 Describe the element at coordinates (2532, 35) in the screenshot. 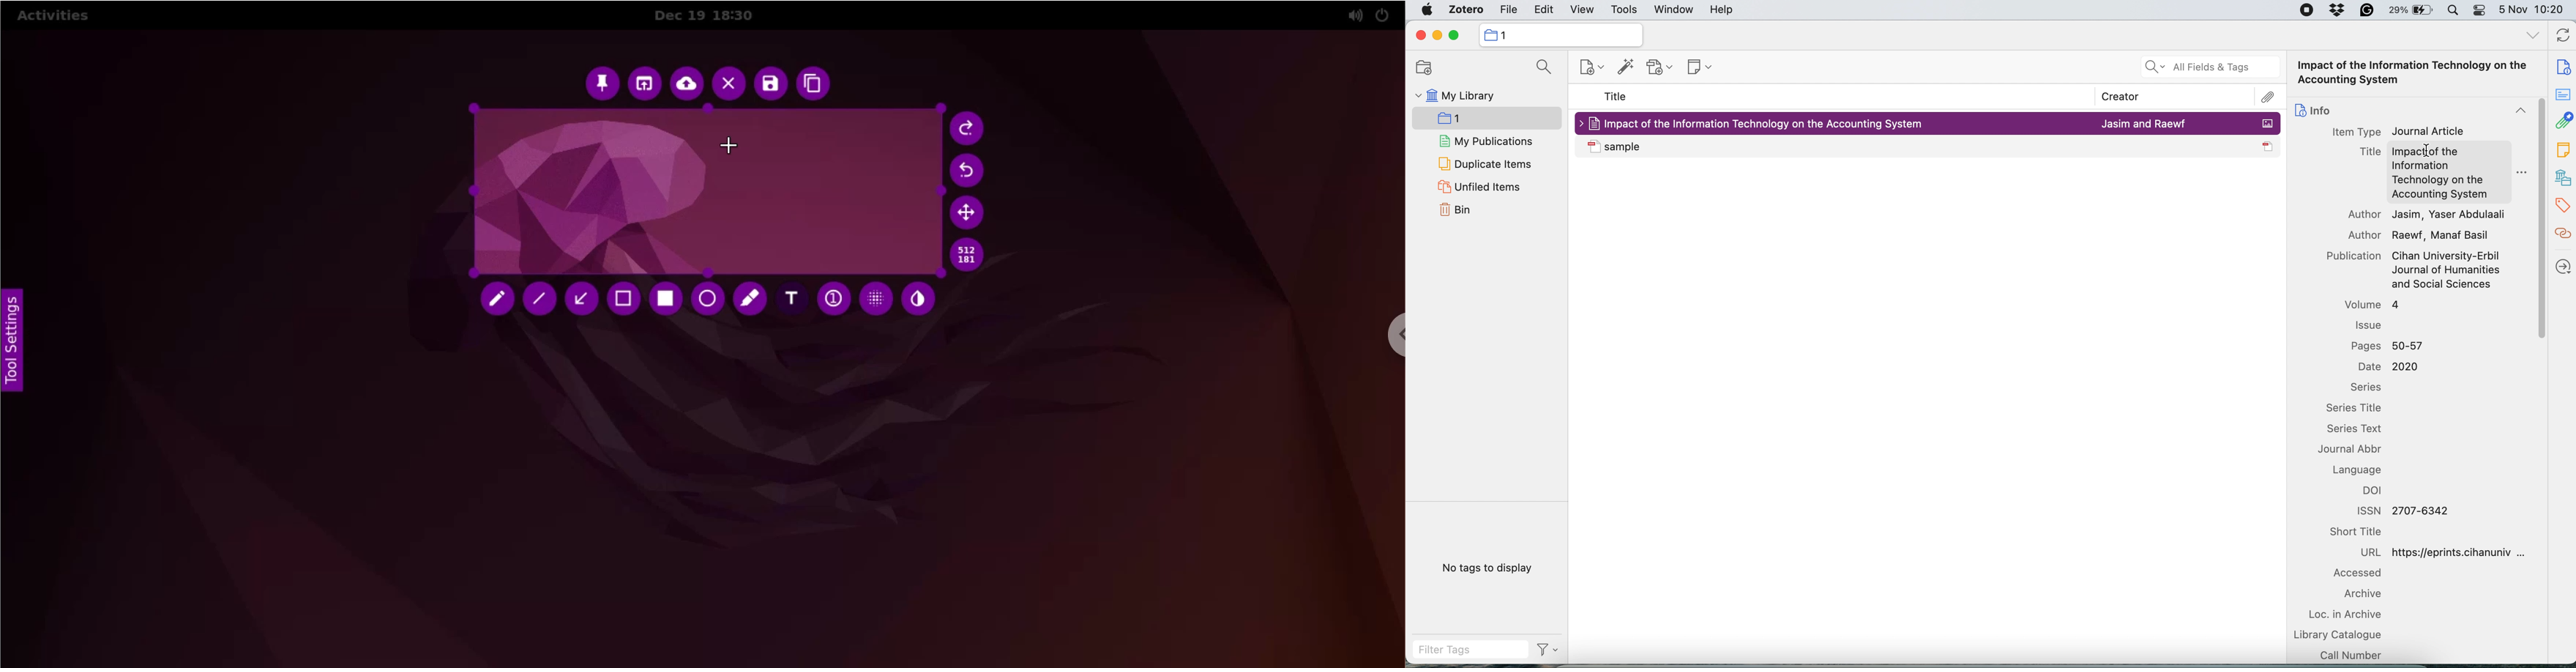

I see `all tags` at that location.